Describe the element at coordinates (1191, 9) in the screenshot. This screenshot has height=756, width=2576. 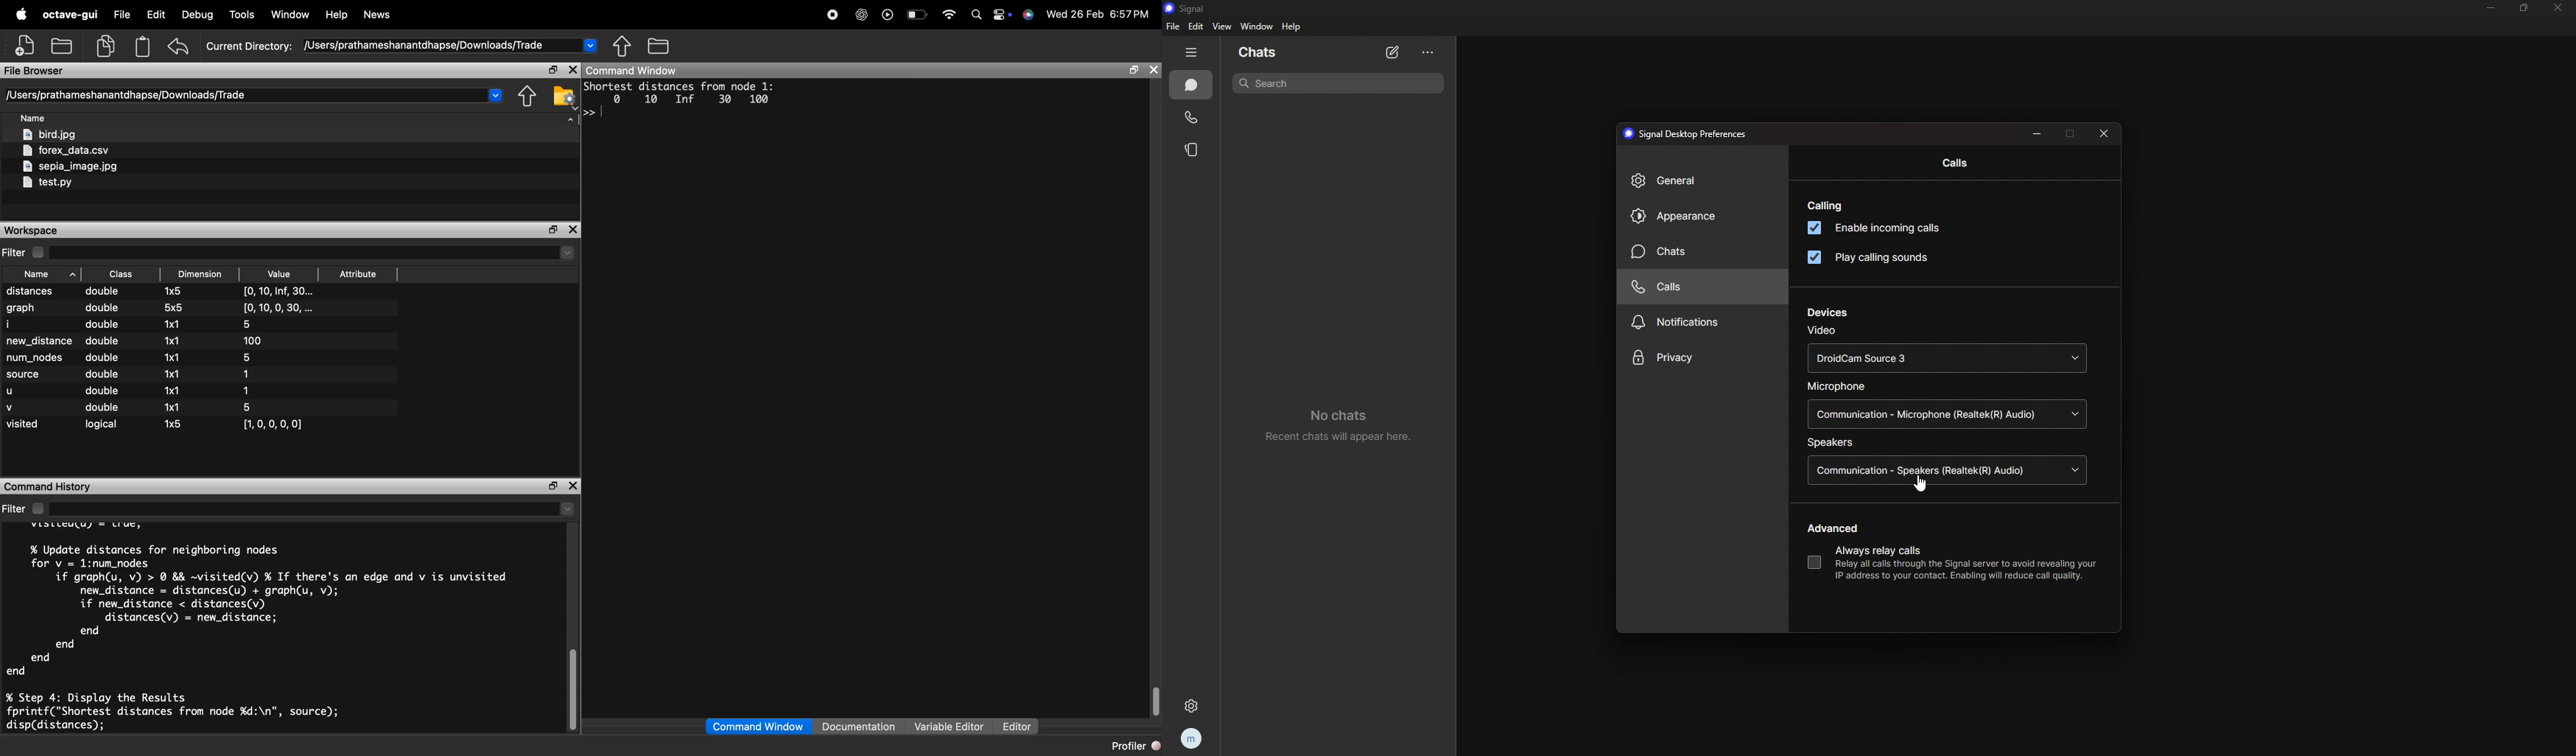
I see `signal` at that location.